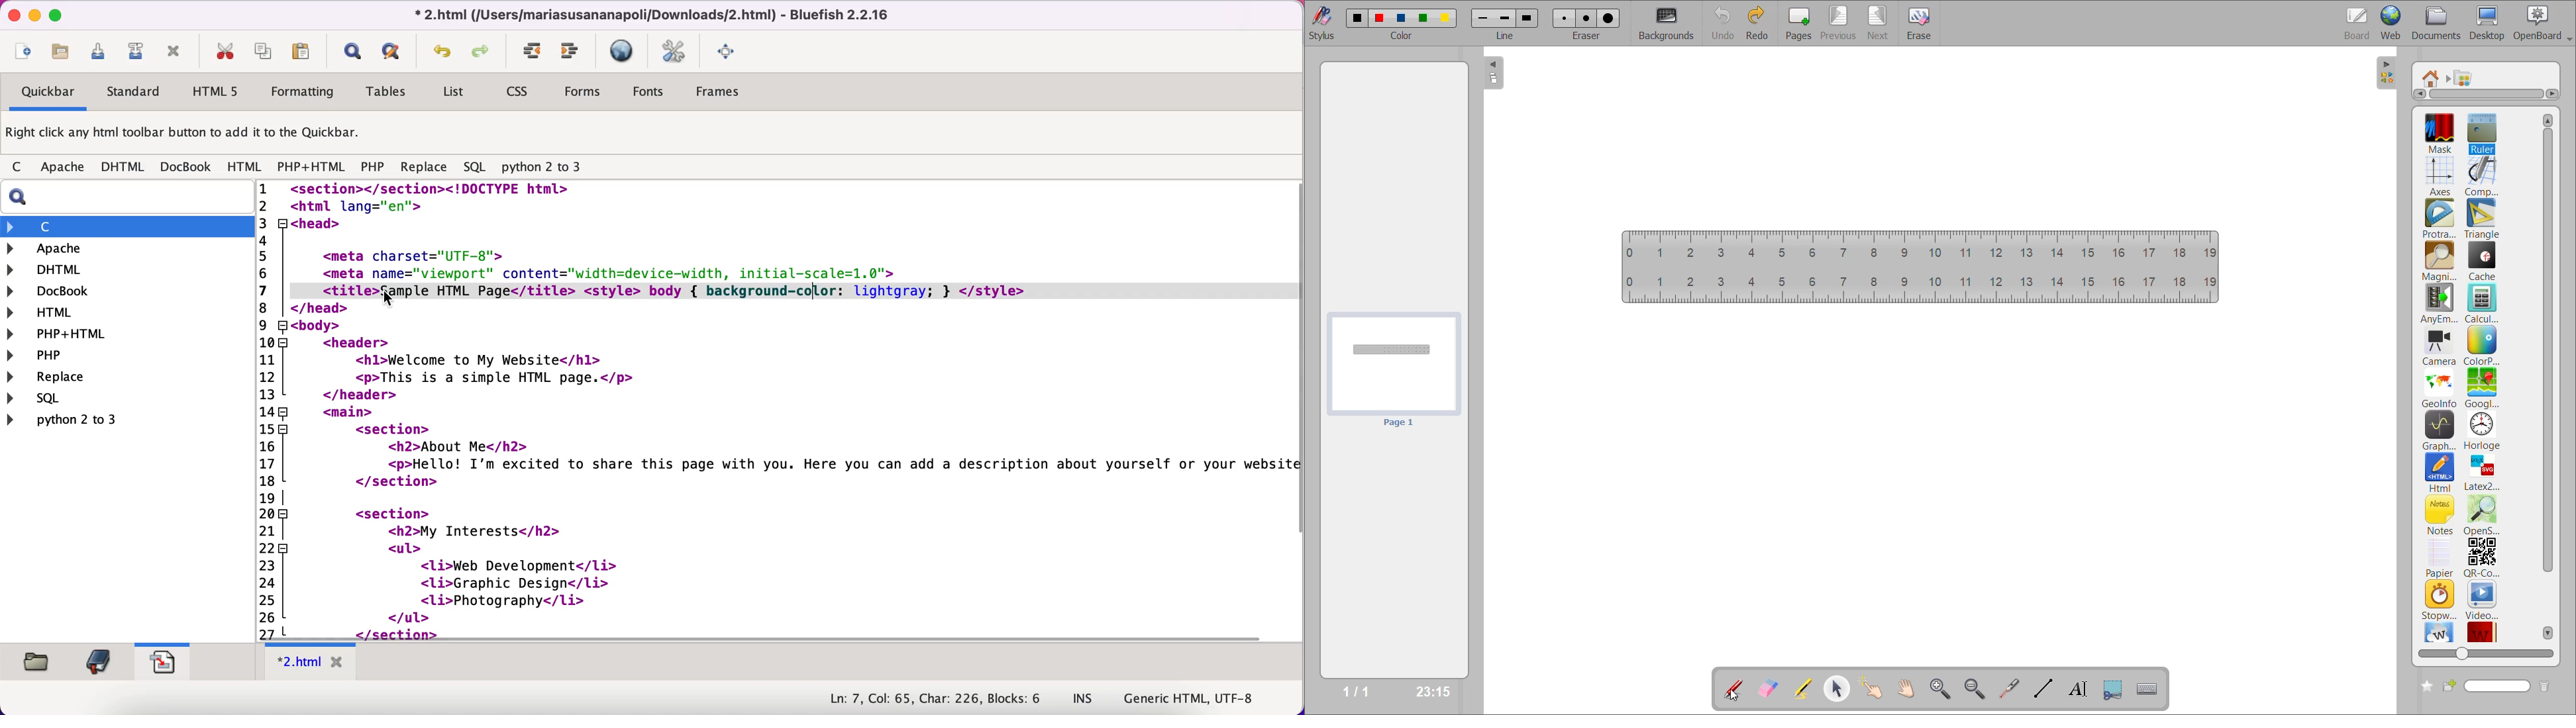  Describe the element at coordinates (1198, 697) in the screenshot. I see `generic html, utf-8` at that location.